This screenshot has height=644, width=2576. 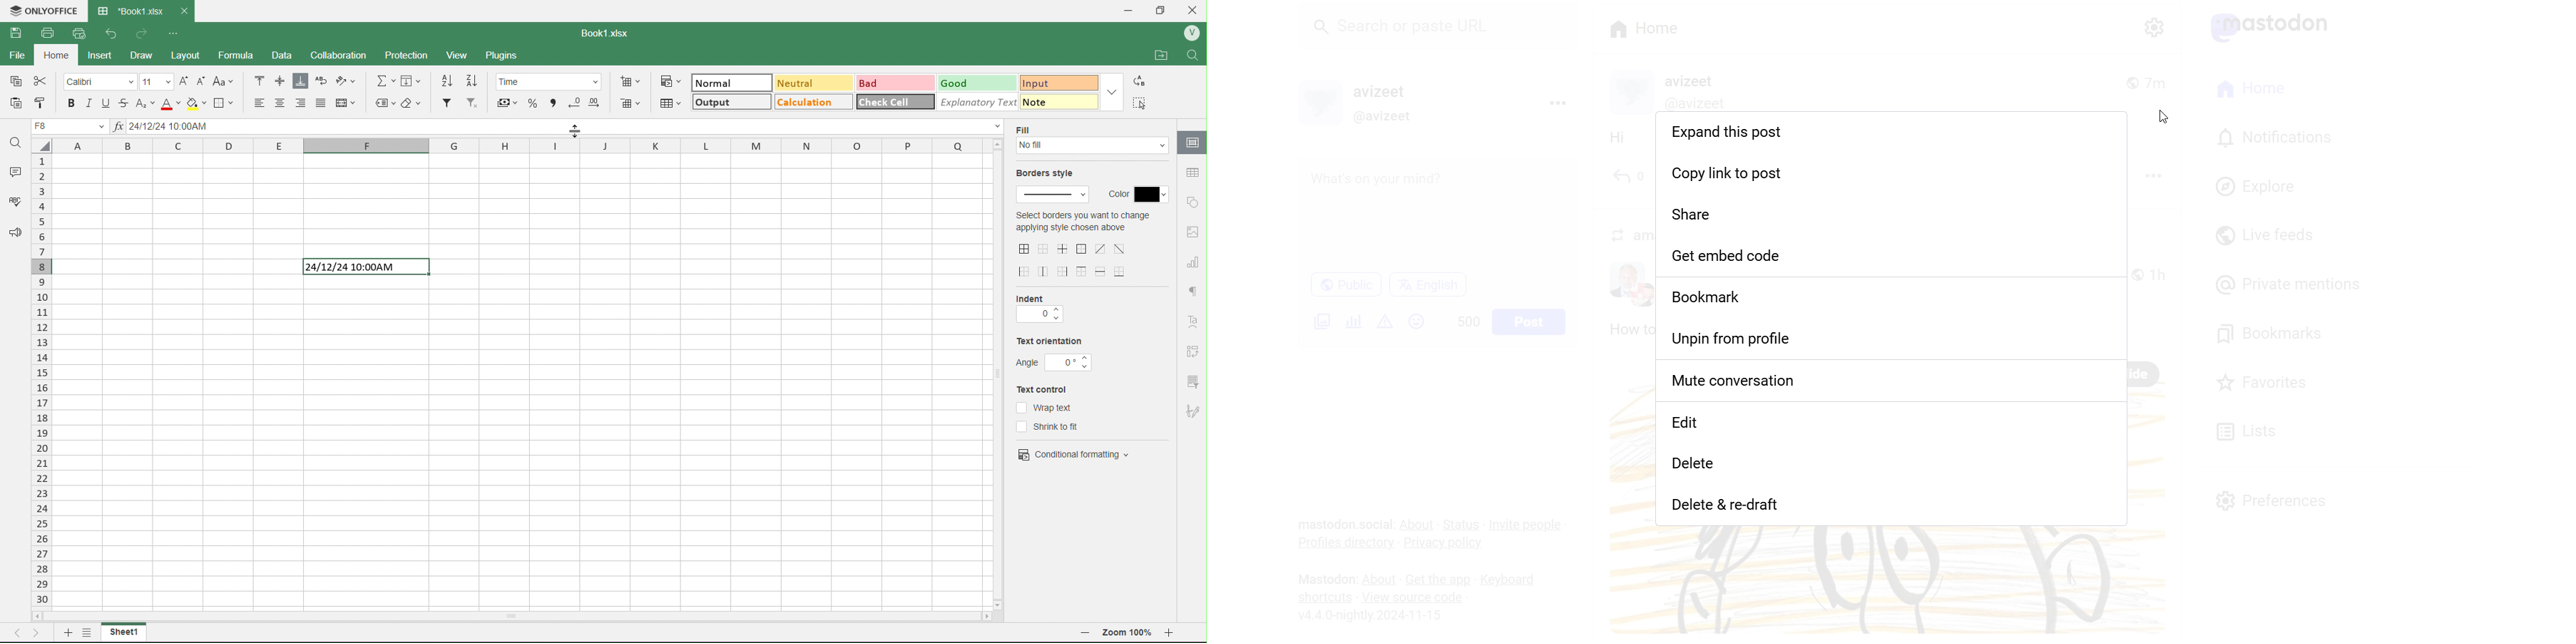 What do you see at coordinates (1192, 33) in the screenshot?
I see `User` at bounding box center [1192, 33].